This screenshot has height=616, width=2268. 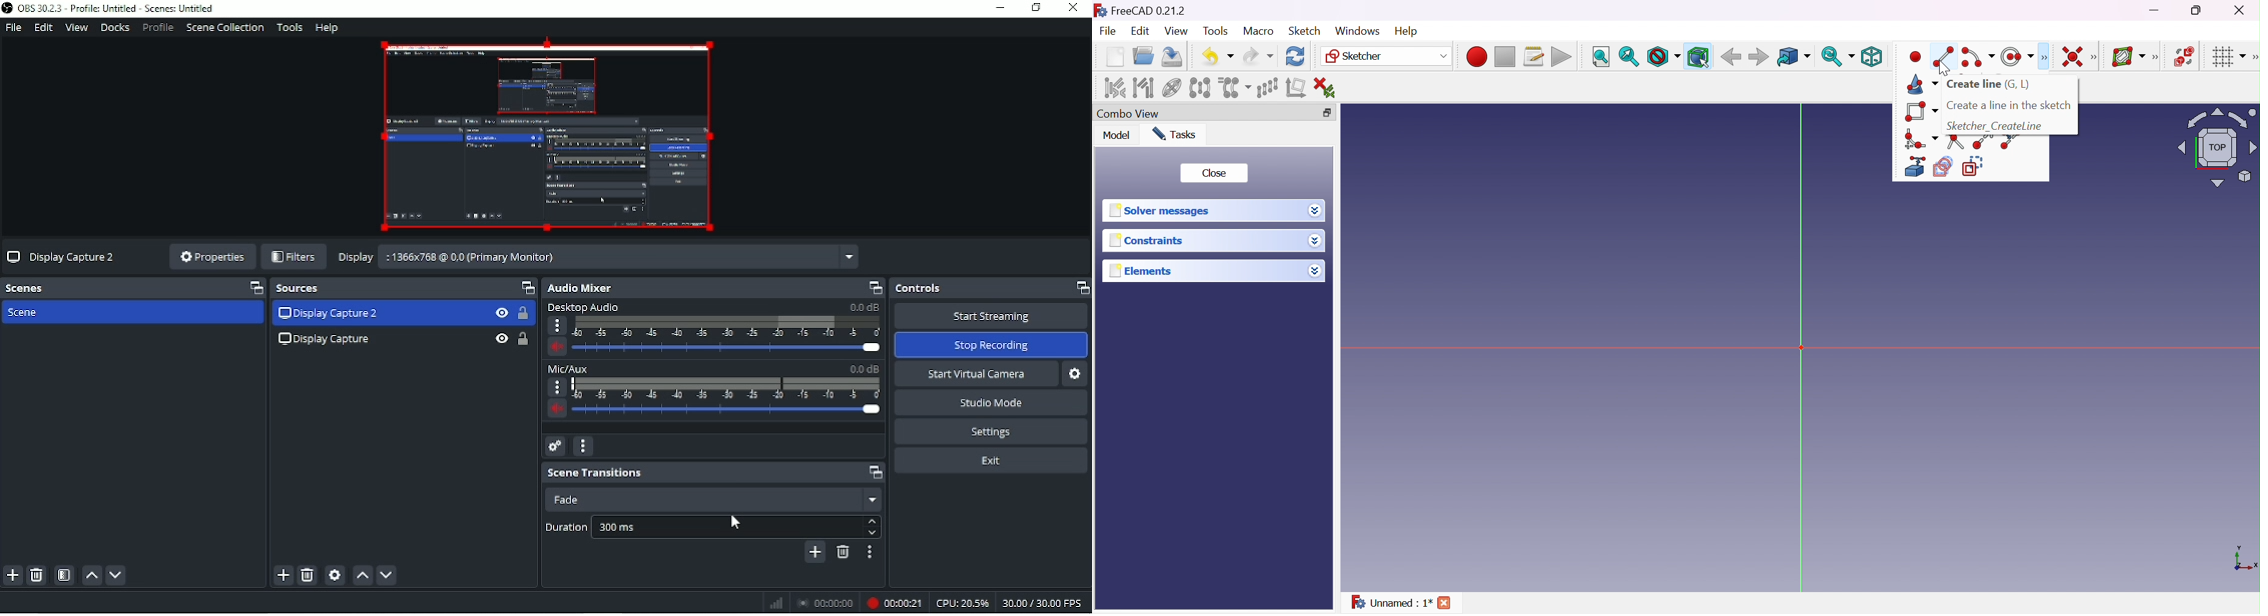 What do you see at coordinates (1000, 8) in the screenshot?
I see `Minimize` at bounding box center [1000, 8].